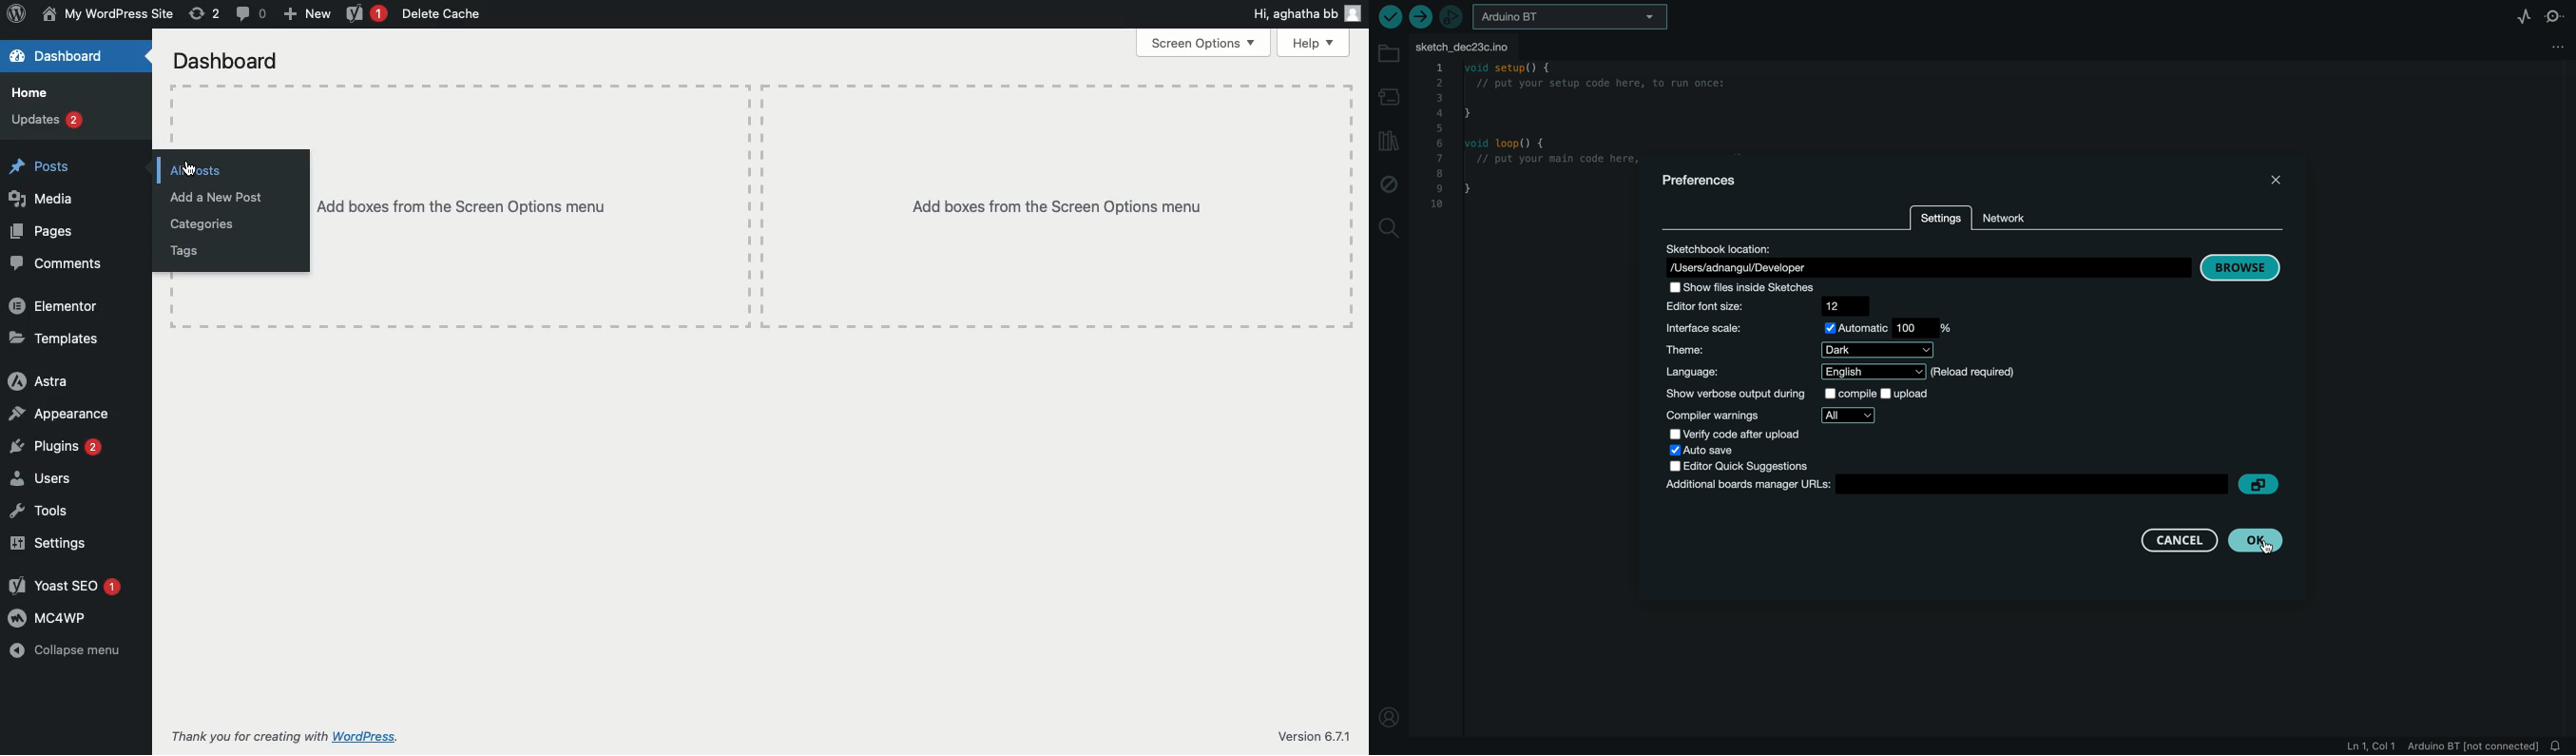 Image resolution: width=2576 pixels, height=756 pixels. What do you see at coordinates (2443, 745) in the screenshot?
I see `file logs` at bounding box center [2443, 745].